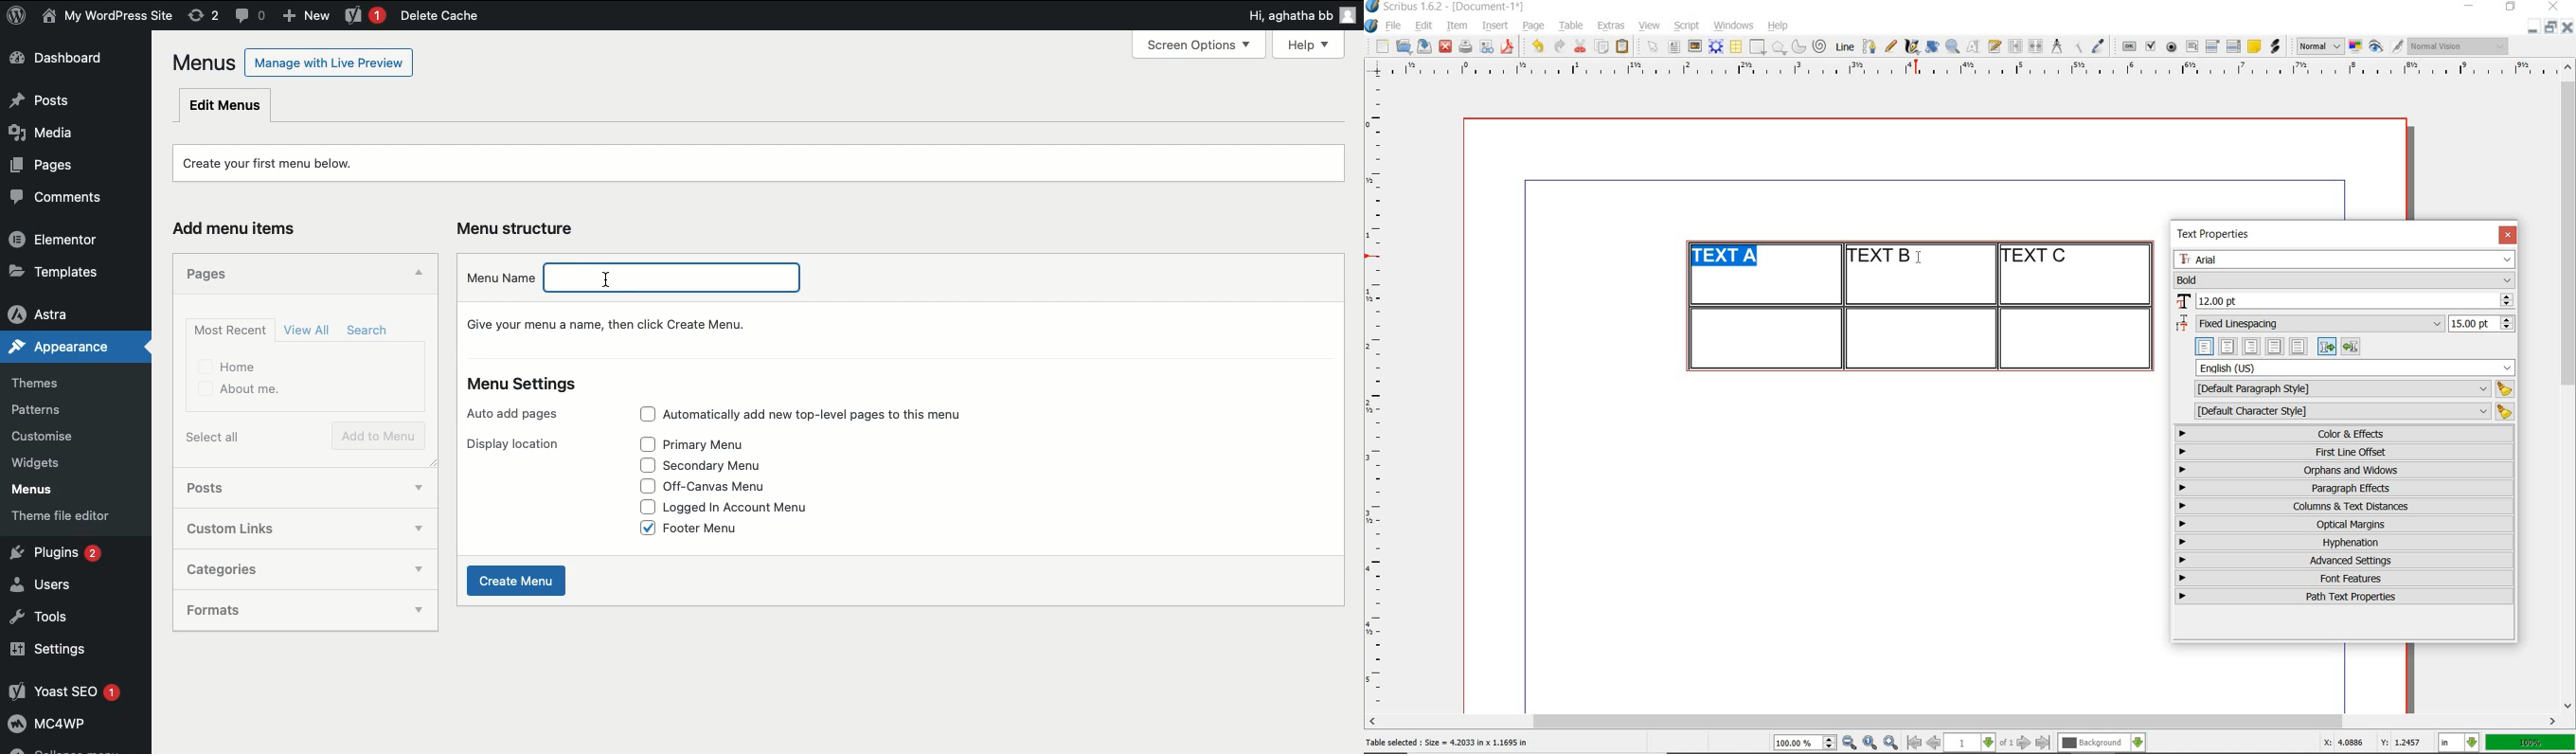 This screenshot has width=2576, height=756. Describe the element at coordinates (2570, 385) in the screenshot. I see `scrollbar` at that location.